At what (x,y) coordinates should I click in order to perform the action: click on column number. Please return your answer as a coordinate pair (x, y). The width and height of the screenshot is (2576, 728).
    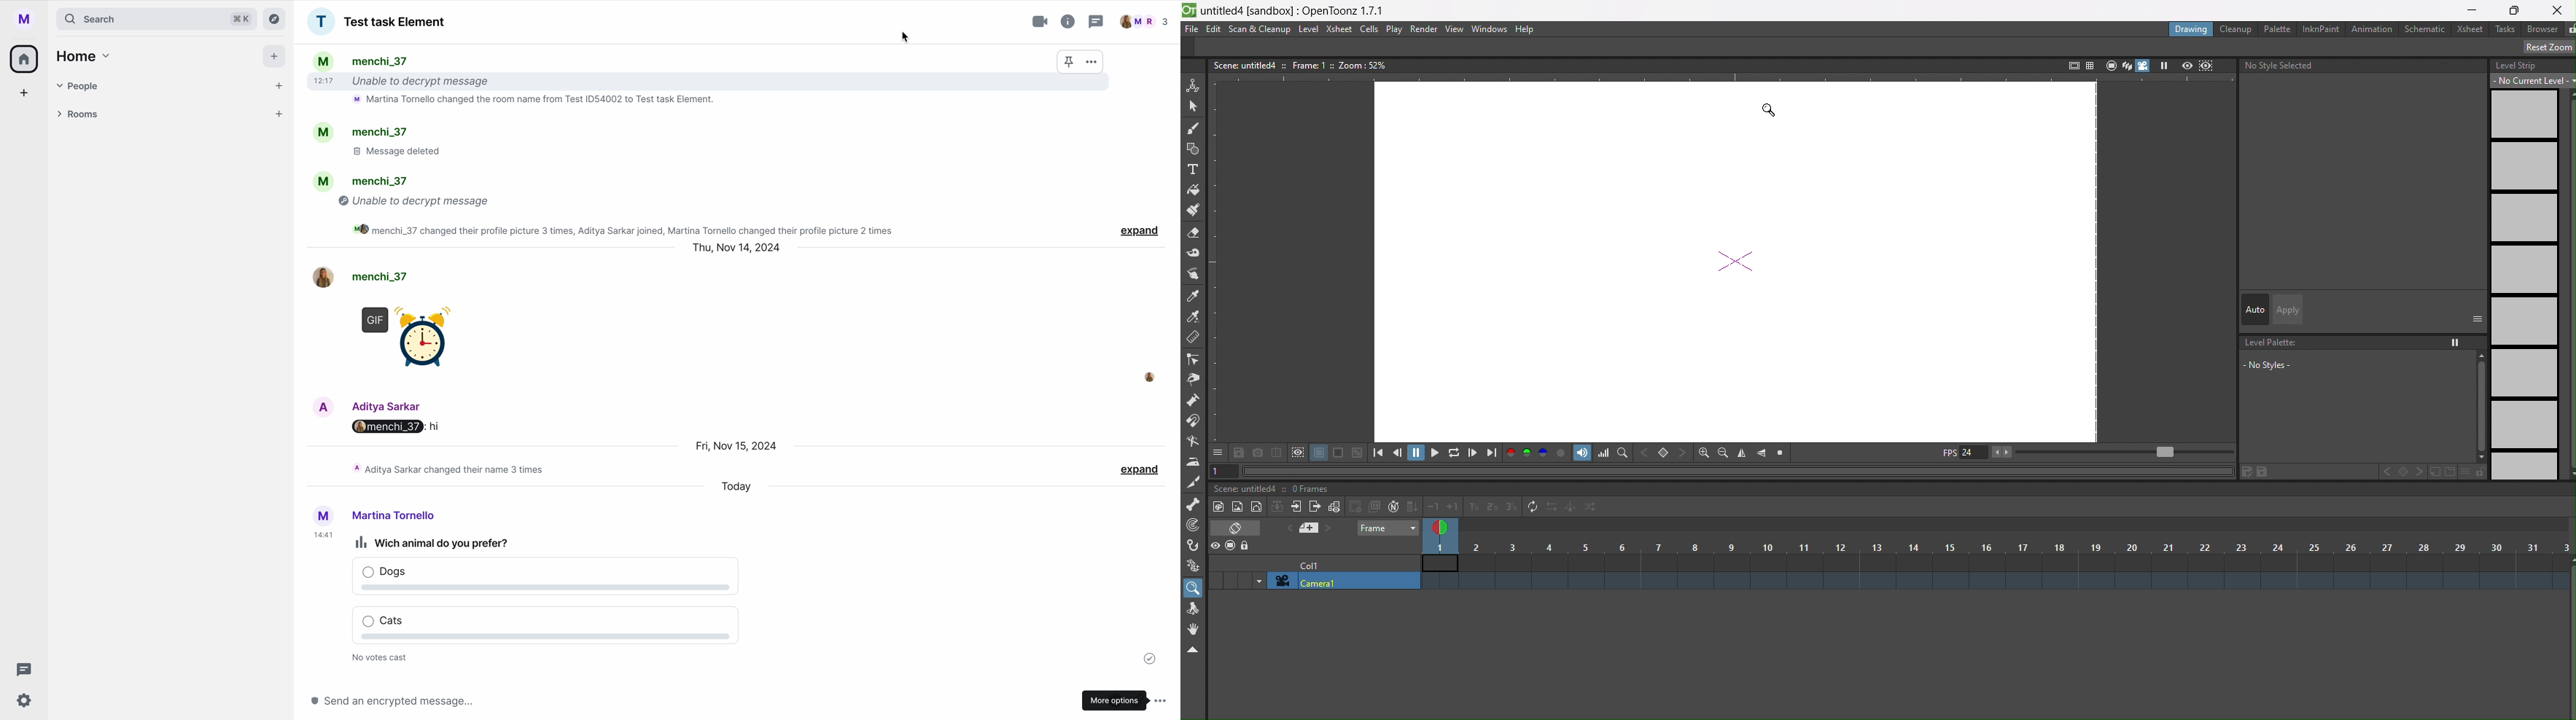
    Looking at the image, I should click on (1997, 555).